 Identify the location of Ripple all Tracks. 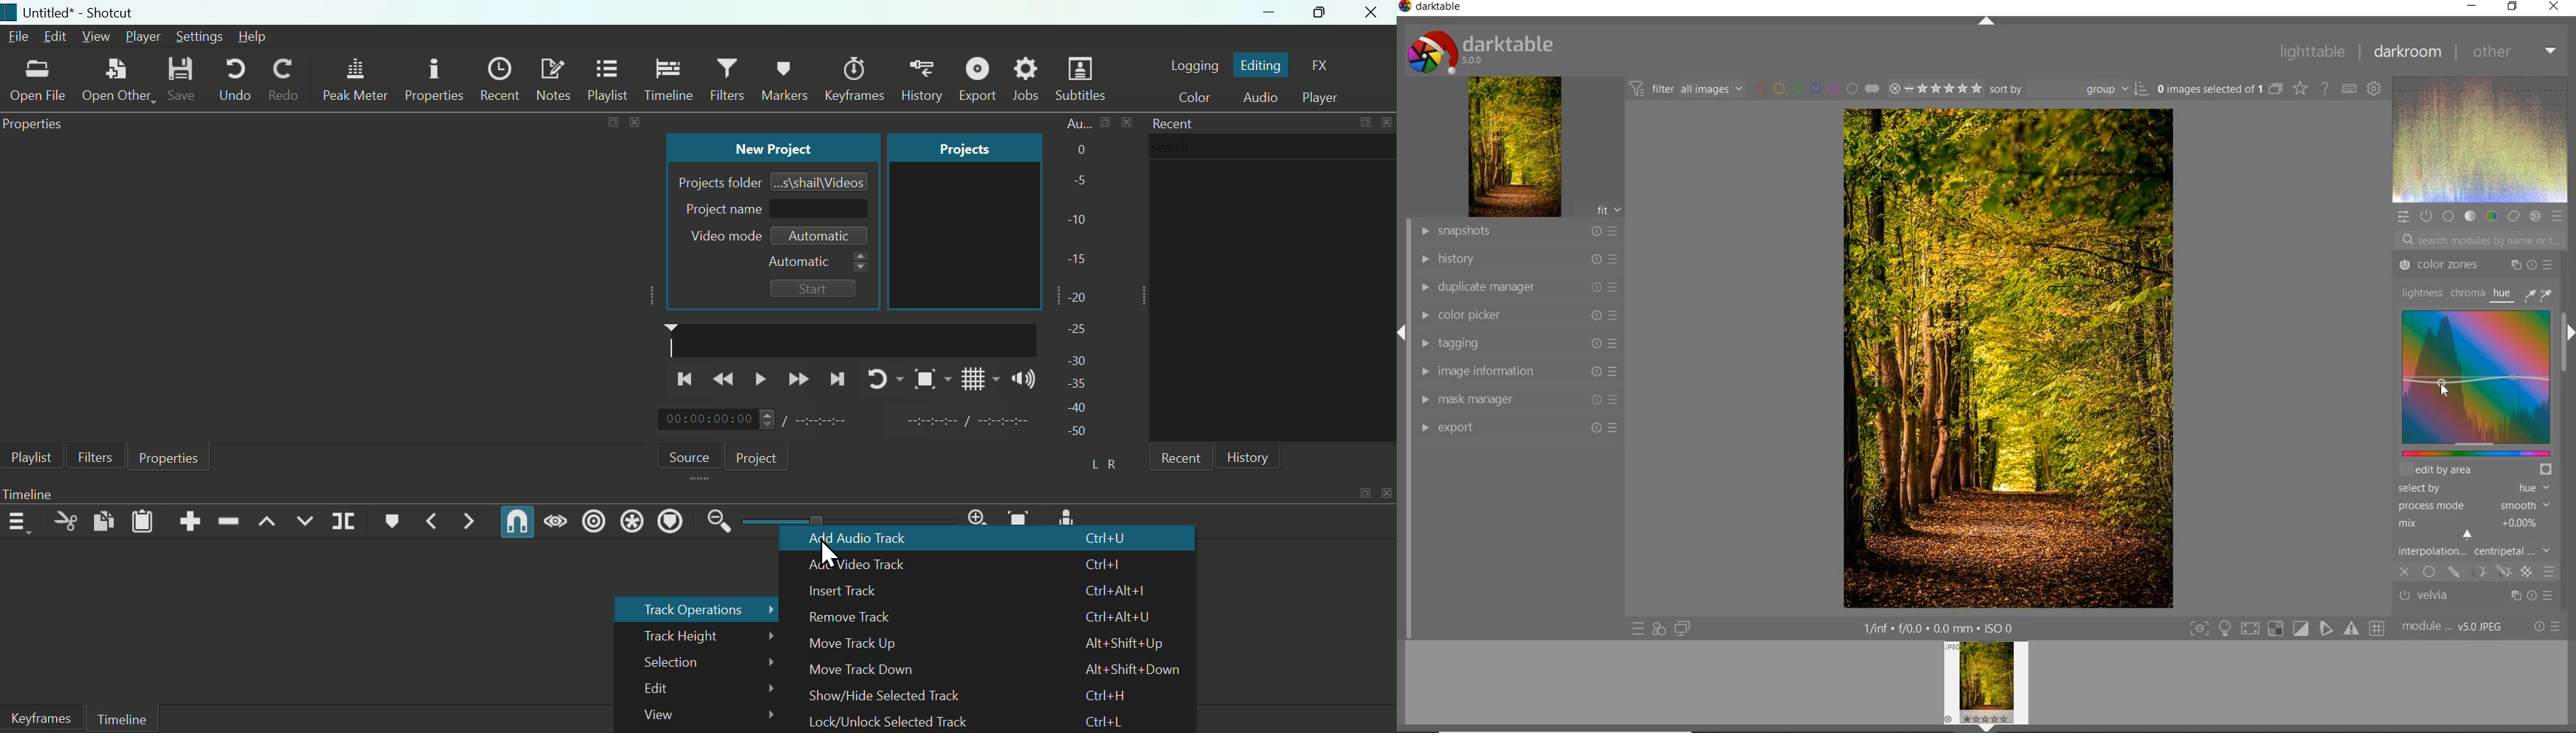
(632, 521).